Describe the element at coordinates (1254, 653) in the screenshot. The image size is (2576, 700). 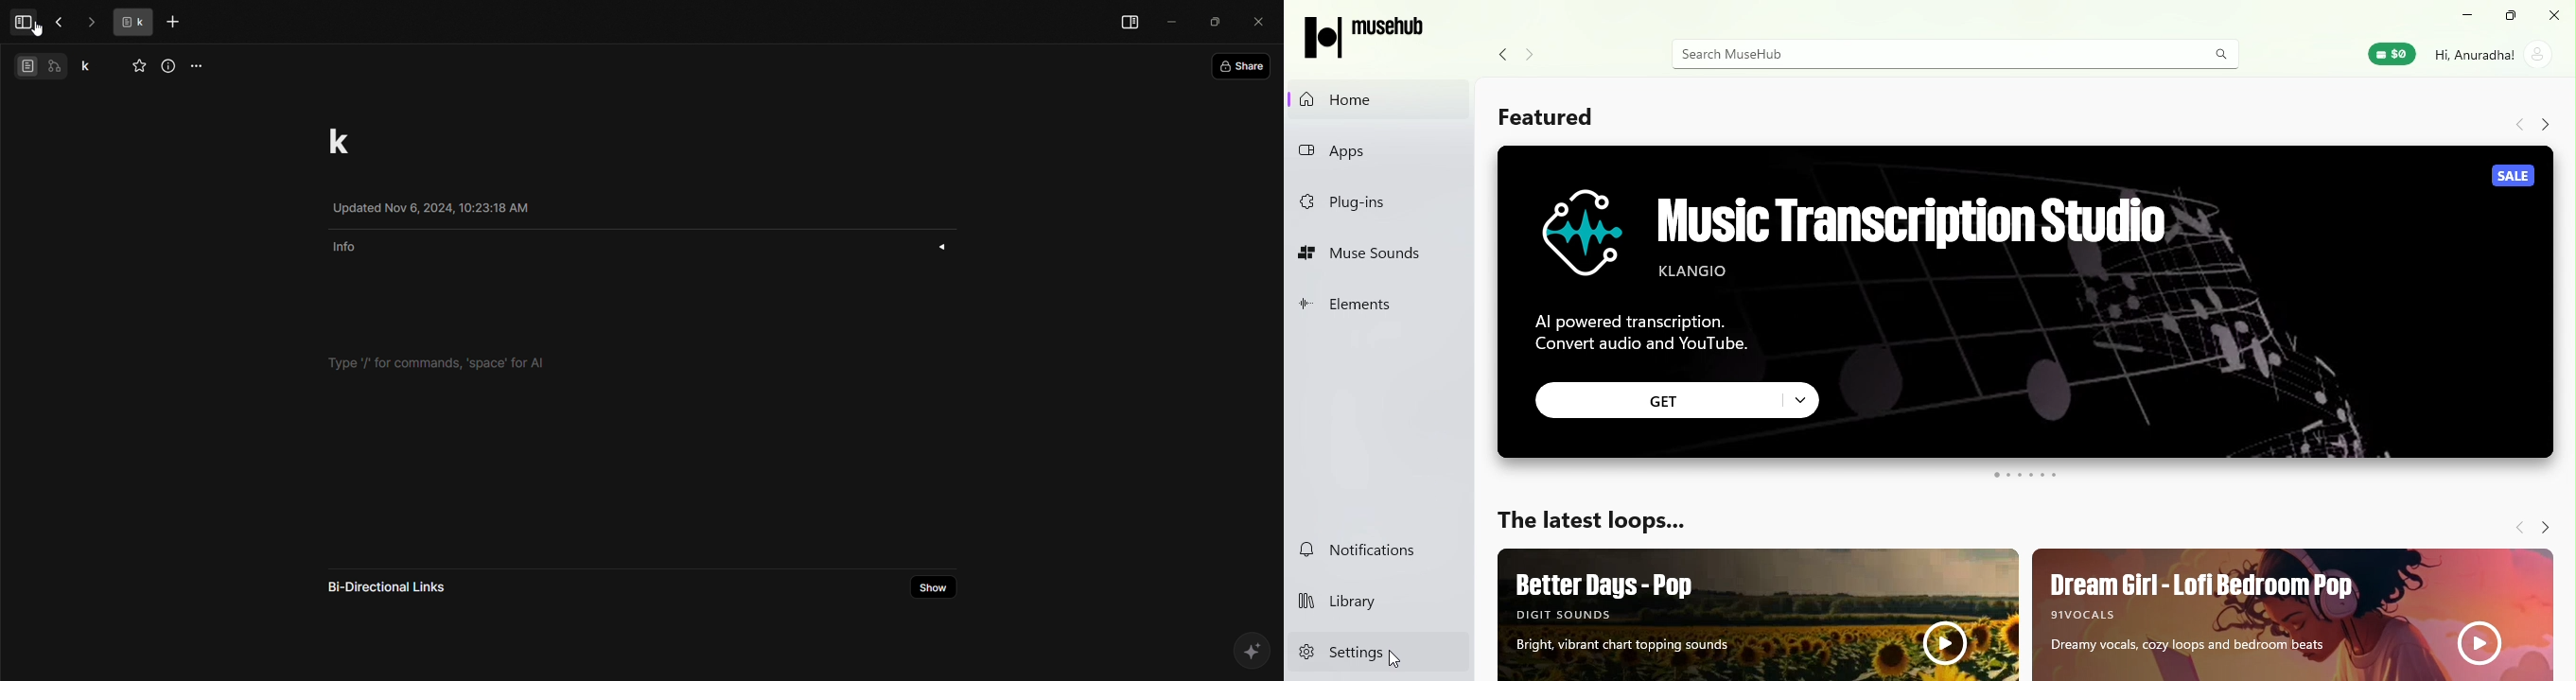
I see `AI support` at that location.